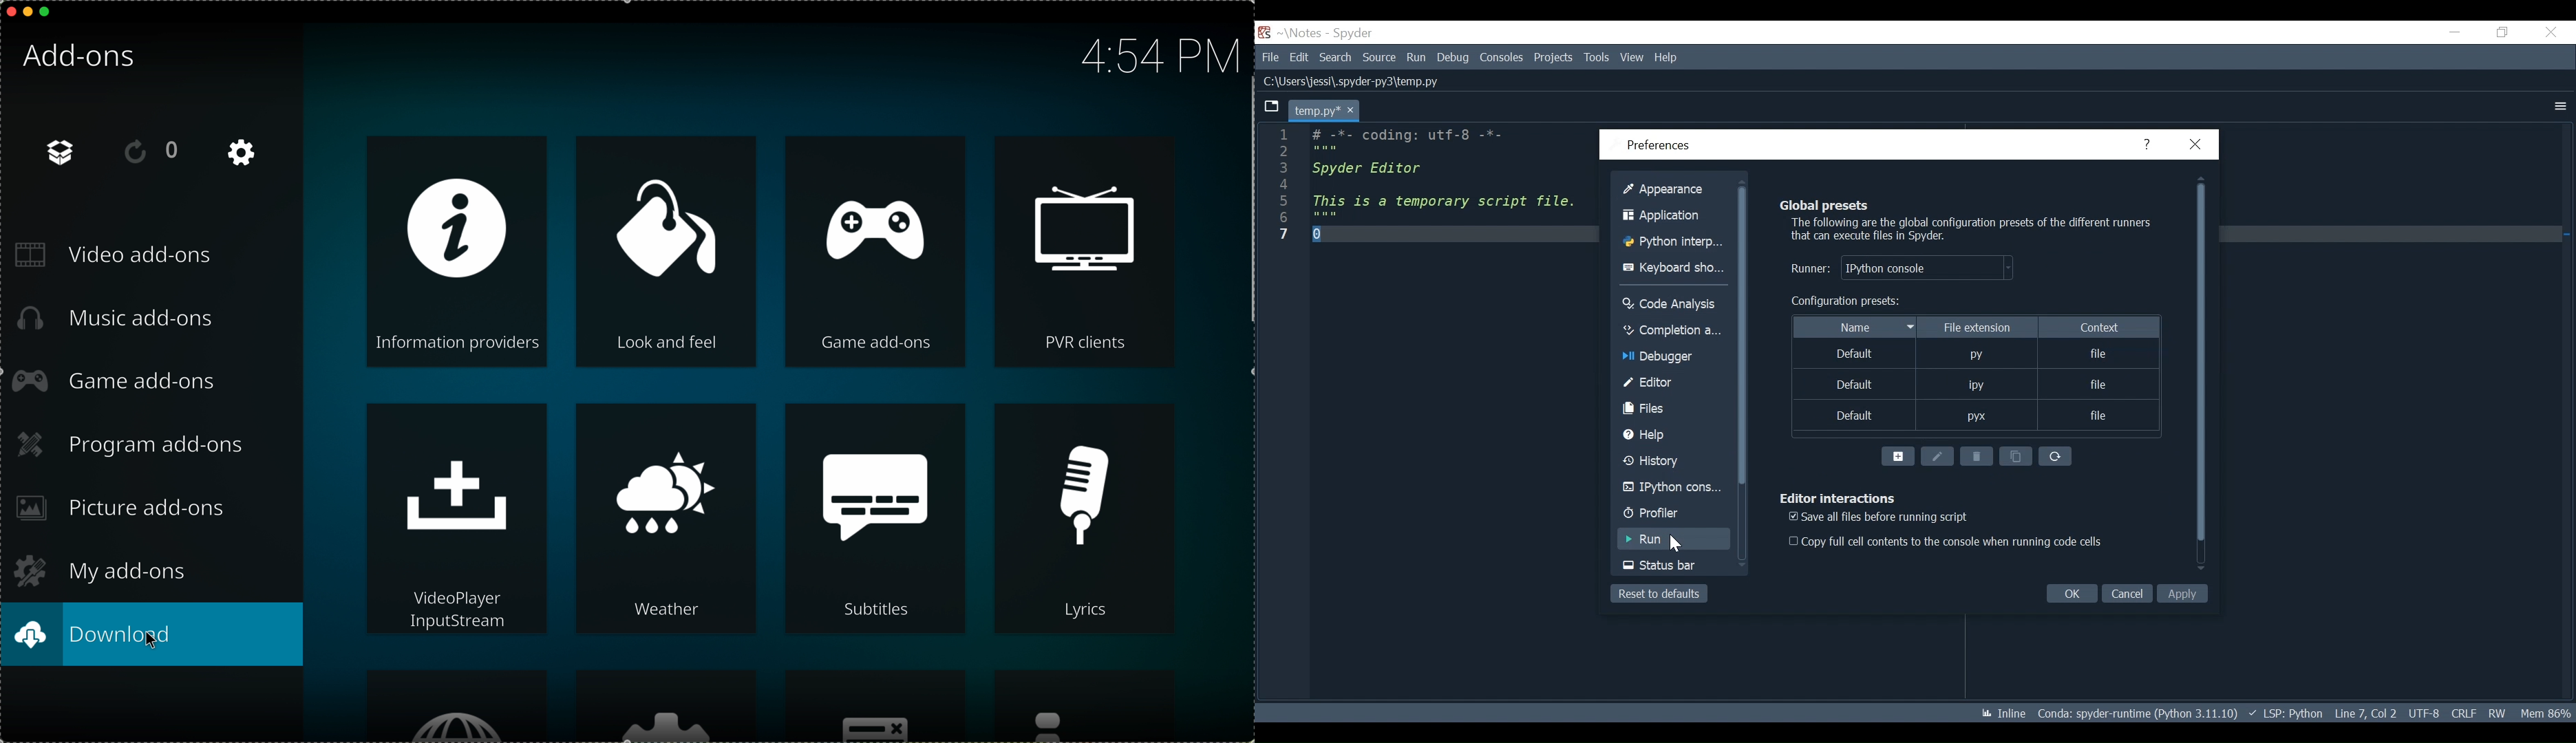 This screenshot has width=2576, height=756. What do you see at coordinates (1668, 56) in the screenshot?
I see `` at bounding box center [1668, 56].